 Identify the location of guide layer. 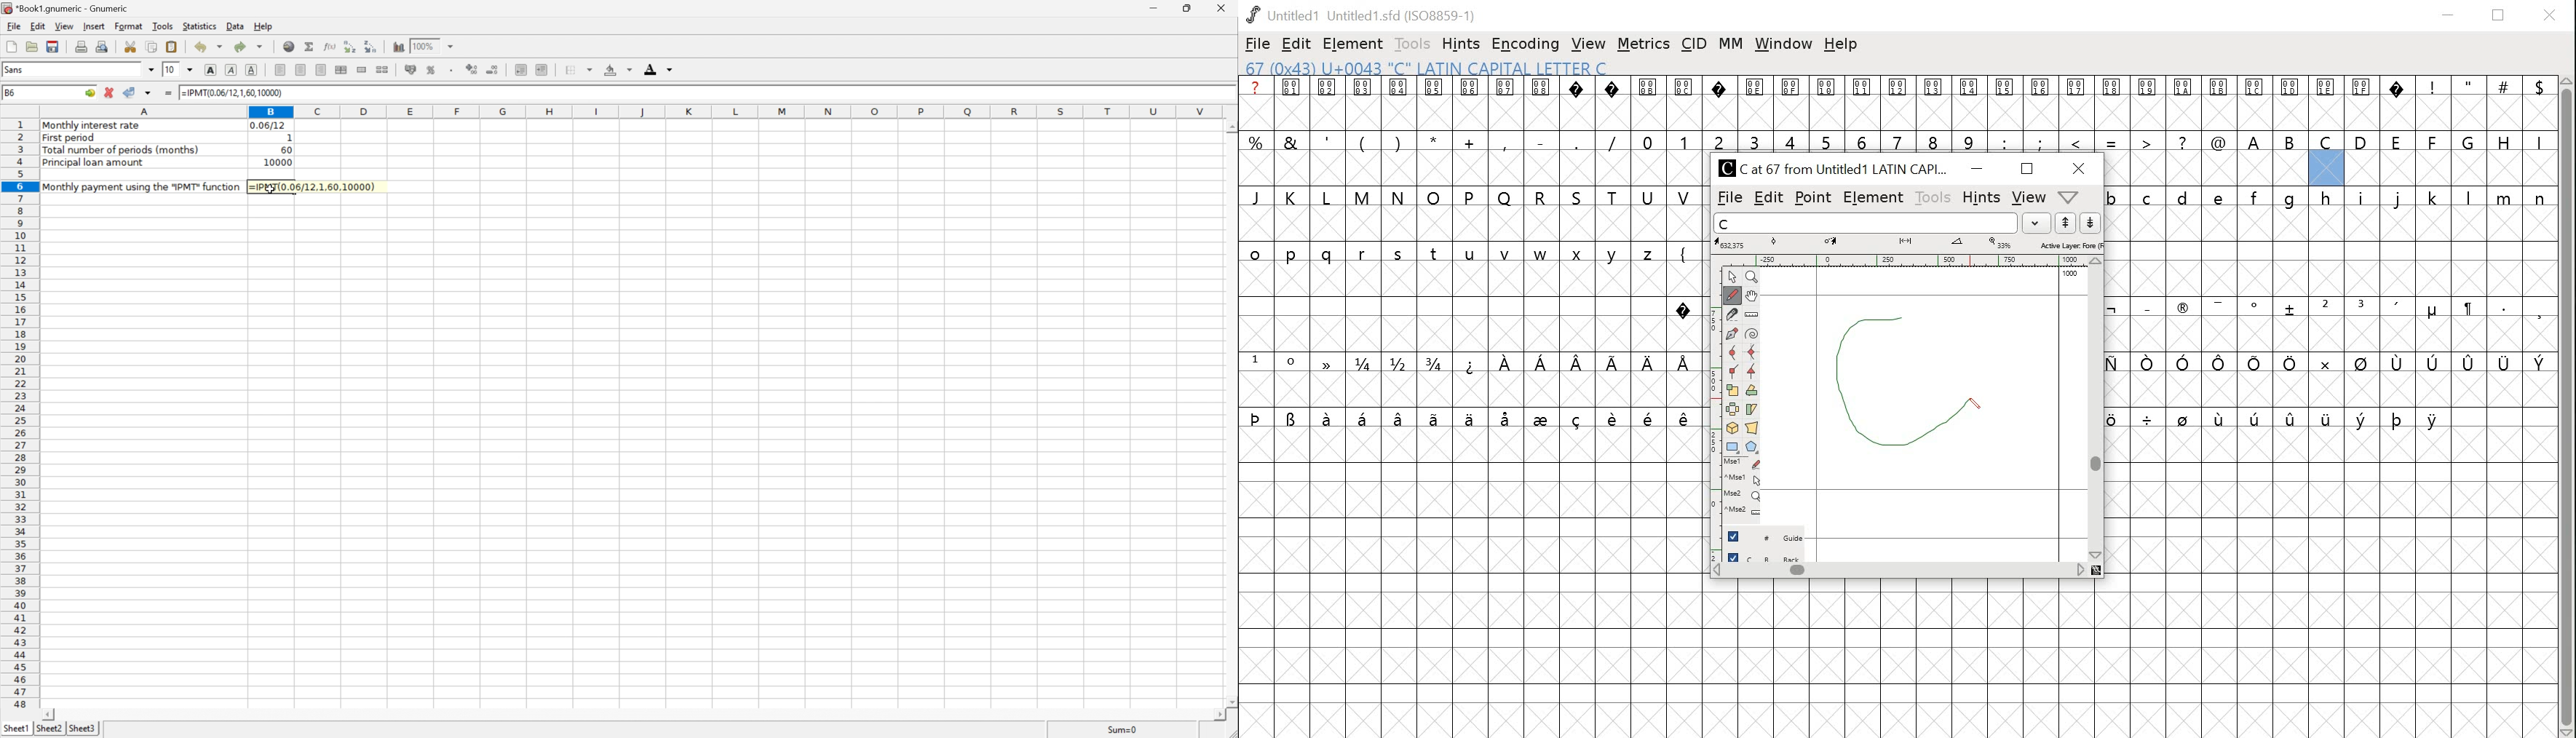
(1767, 535).